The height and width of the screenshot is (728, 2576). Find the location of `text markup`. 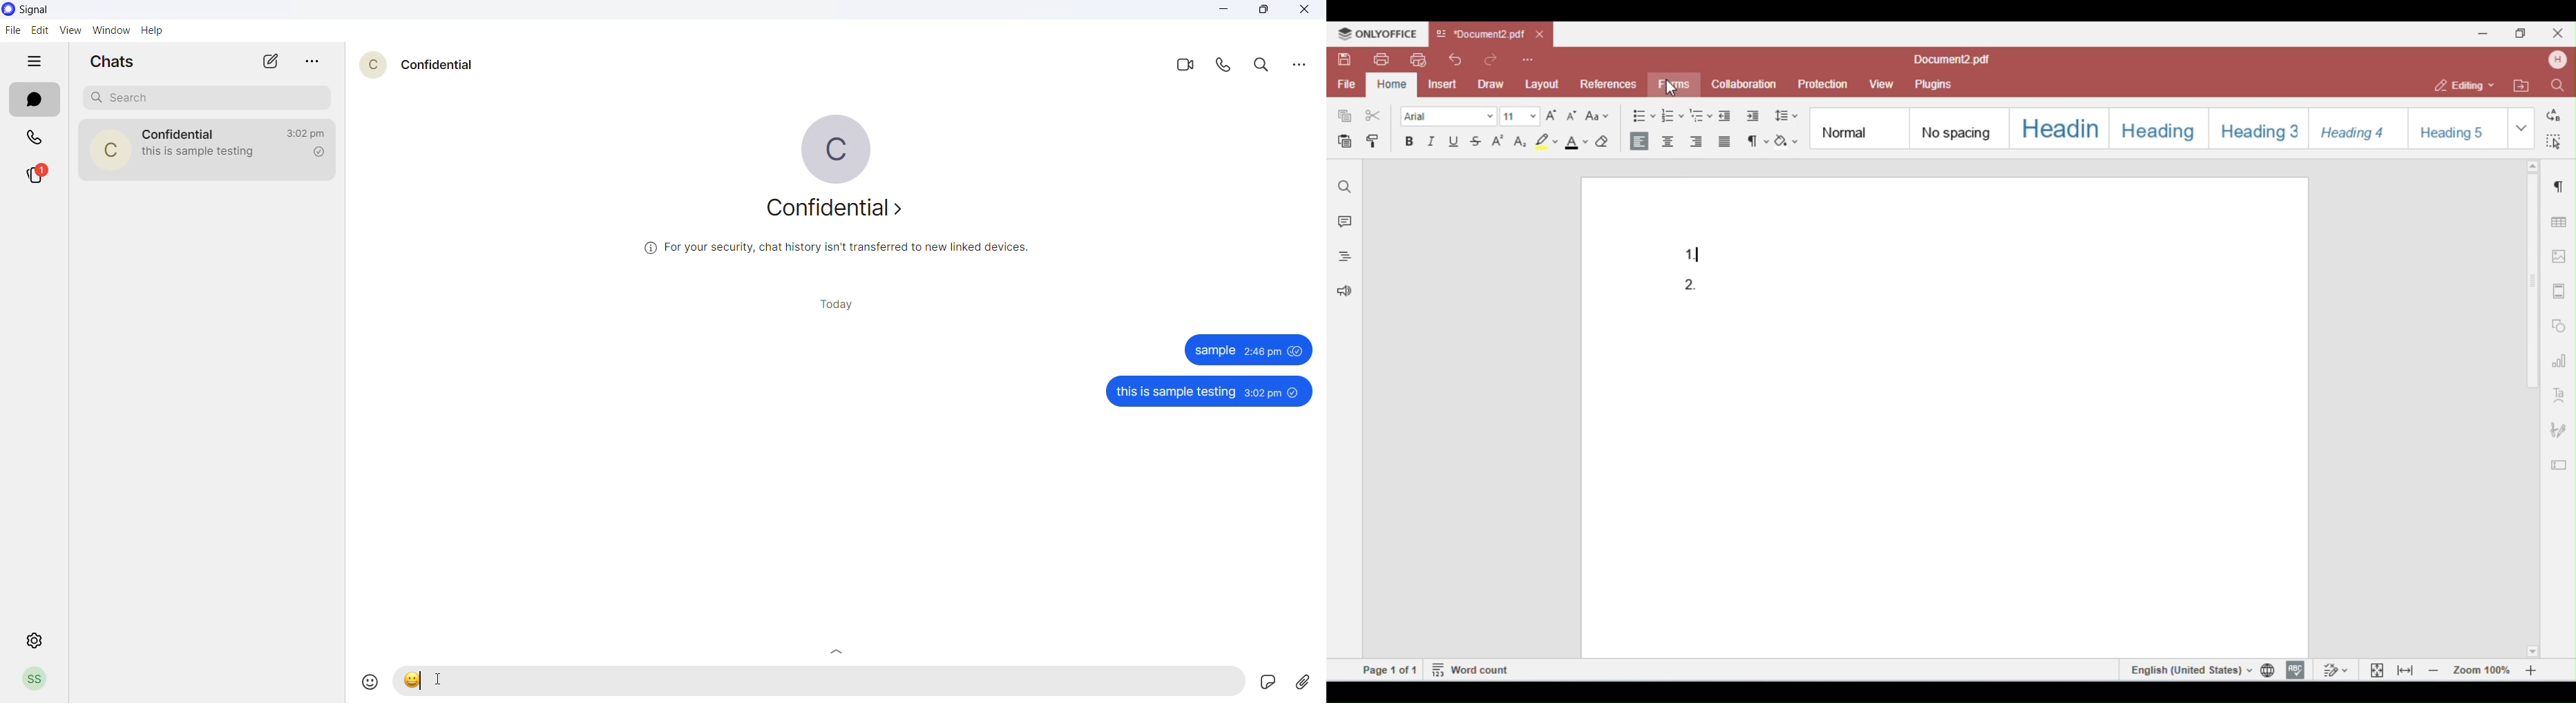

text markup is located at coordinates (422, 682).